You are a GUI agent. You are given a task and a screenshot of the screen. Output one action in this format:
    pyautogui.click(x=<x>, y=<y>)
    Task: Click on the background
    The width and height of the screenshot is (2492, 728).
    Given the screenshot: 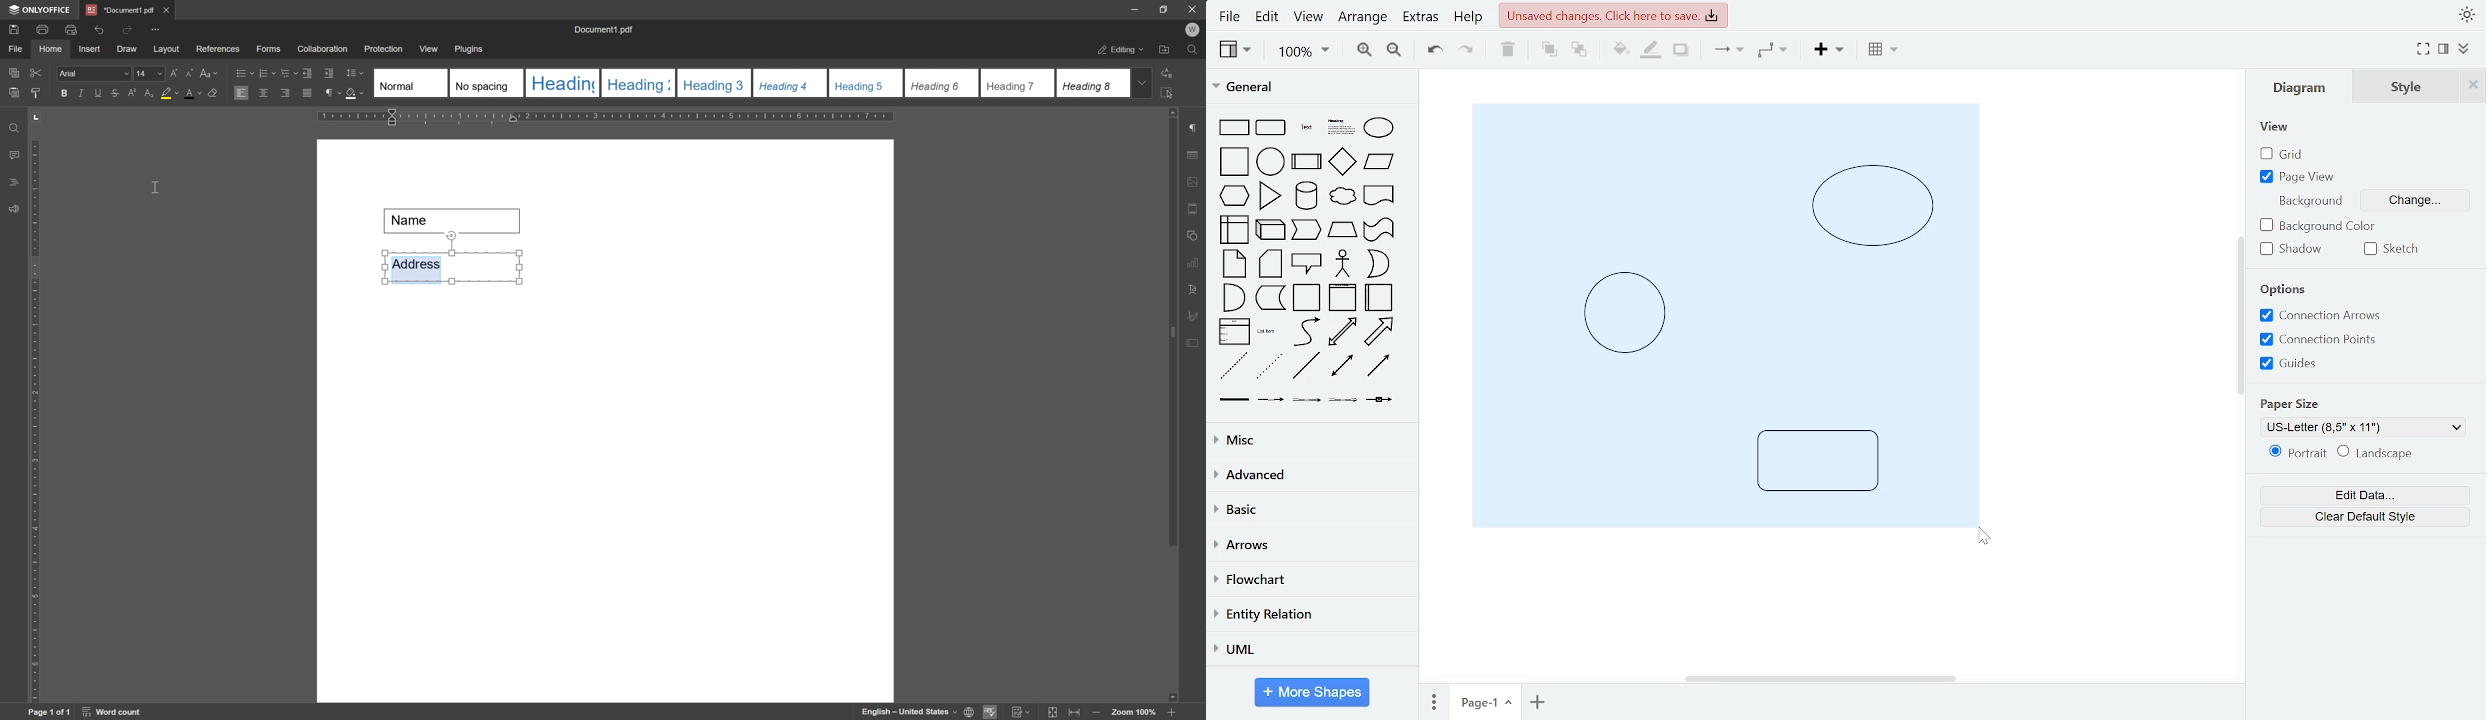 What is the action you would take?
    pyautogui.click(x=2288, y=289)
    